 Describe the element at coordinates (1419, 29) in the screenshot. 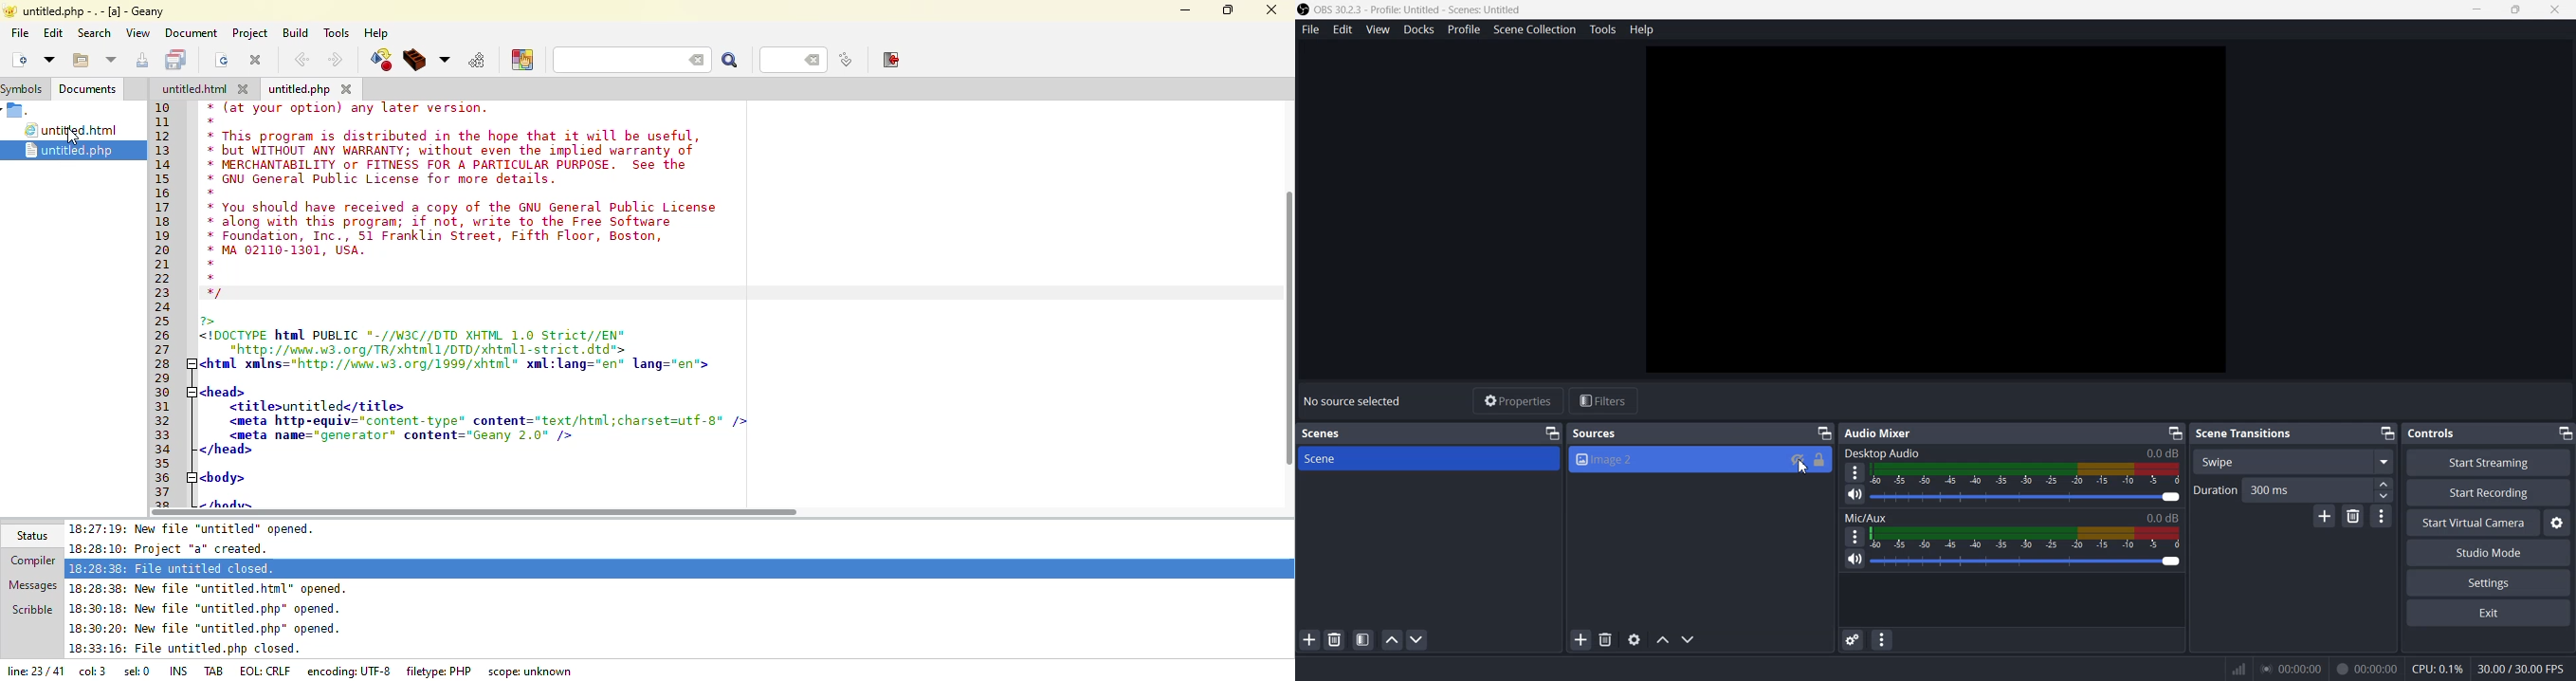

I see `Docks` at that location.